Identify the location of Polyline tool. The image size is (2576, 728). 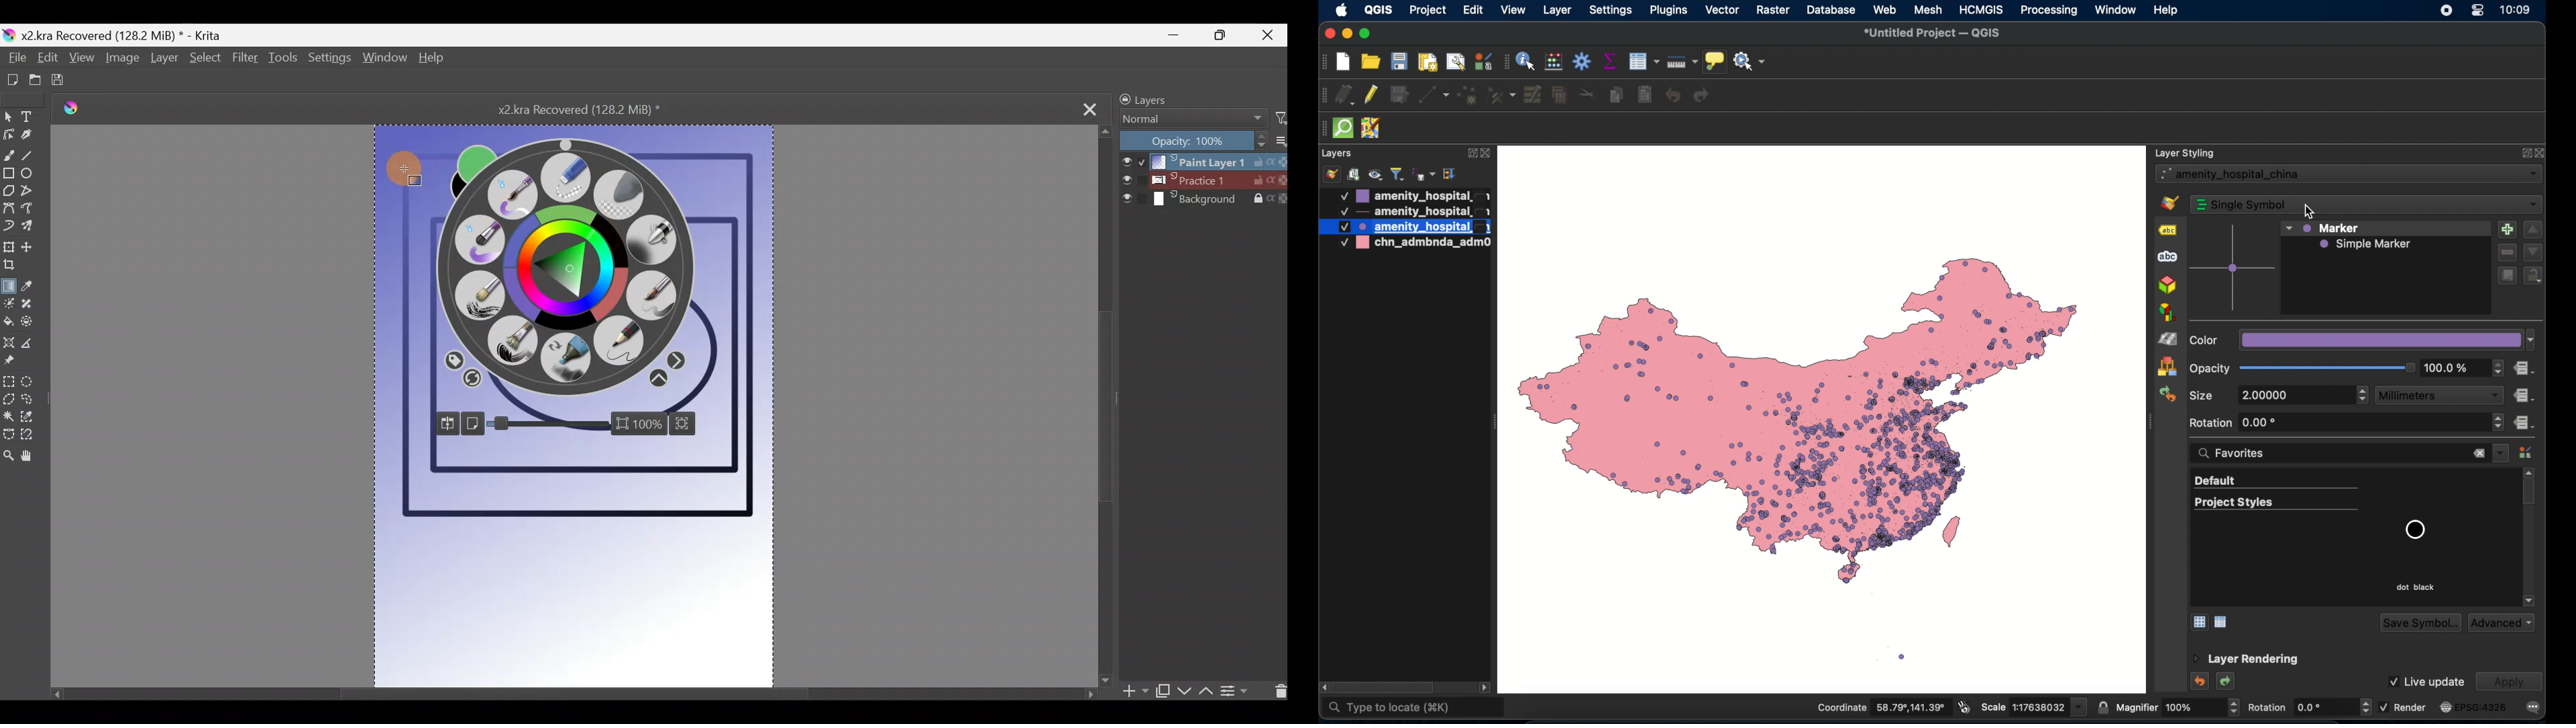
(33, 193).